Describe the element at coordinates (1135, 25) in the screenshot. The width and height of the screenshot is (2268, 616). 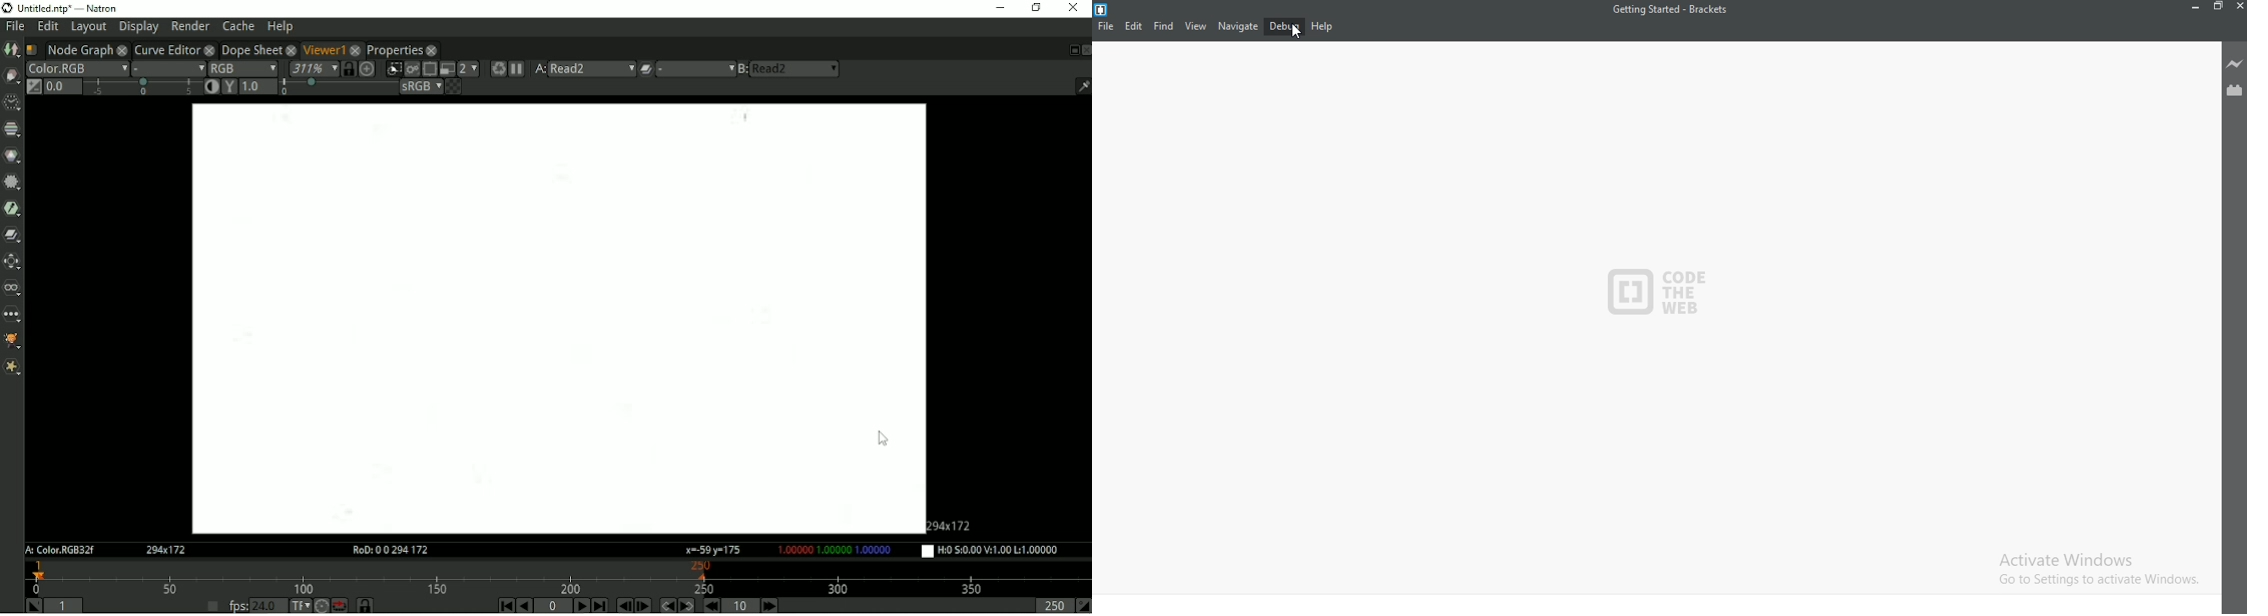
I see `Edit` at that location.